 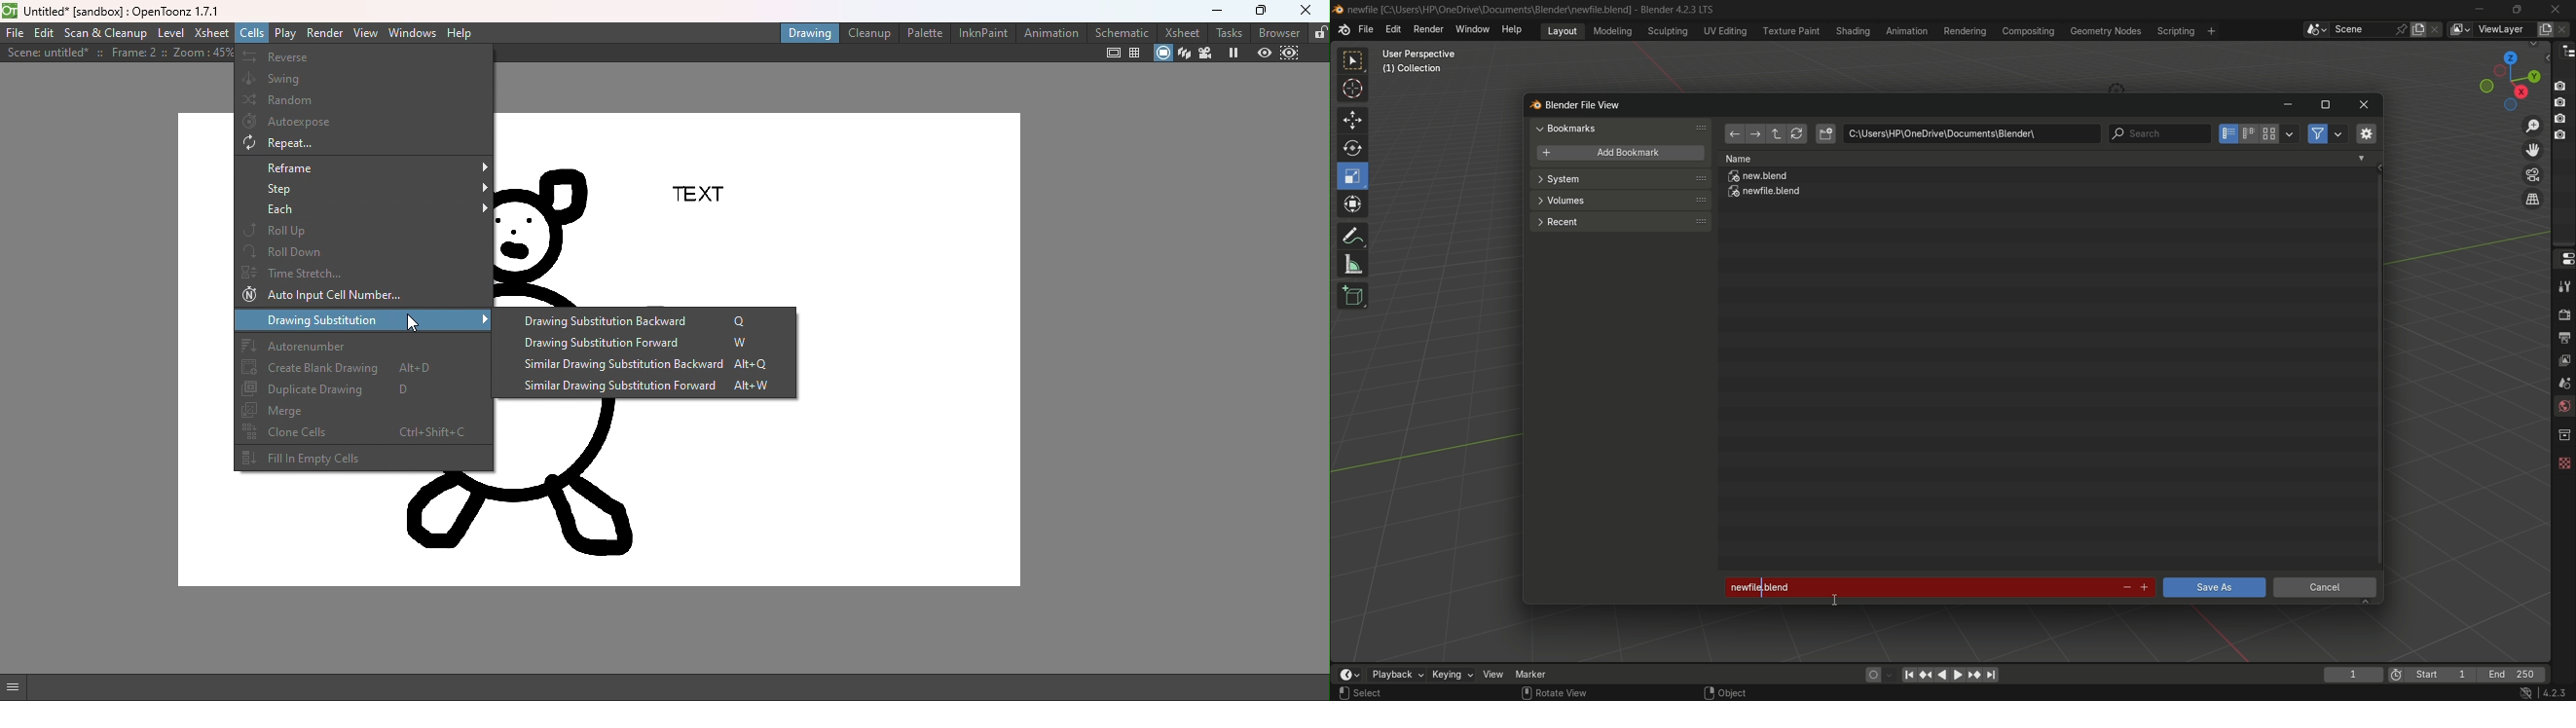 I want to click on tools, so click(x=2563, y=286).